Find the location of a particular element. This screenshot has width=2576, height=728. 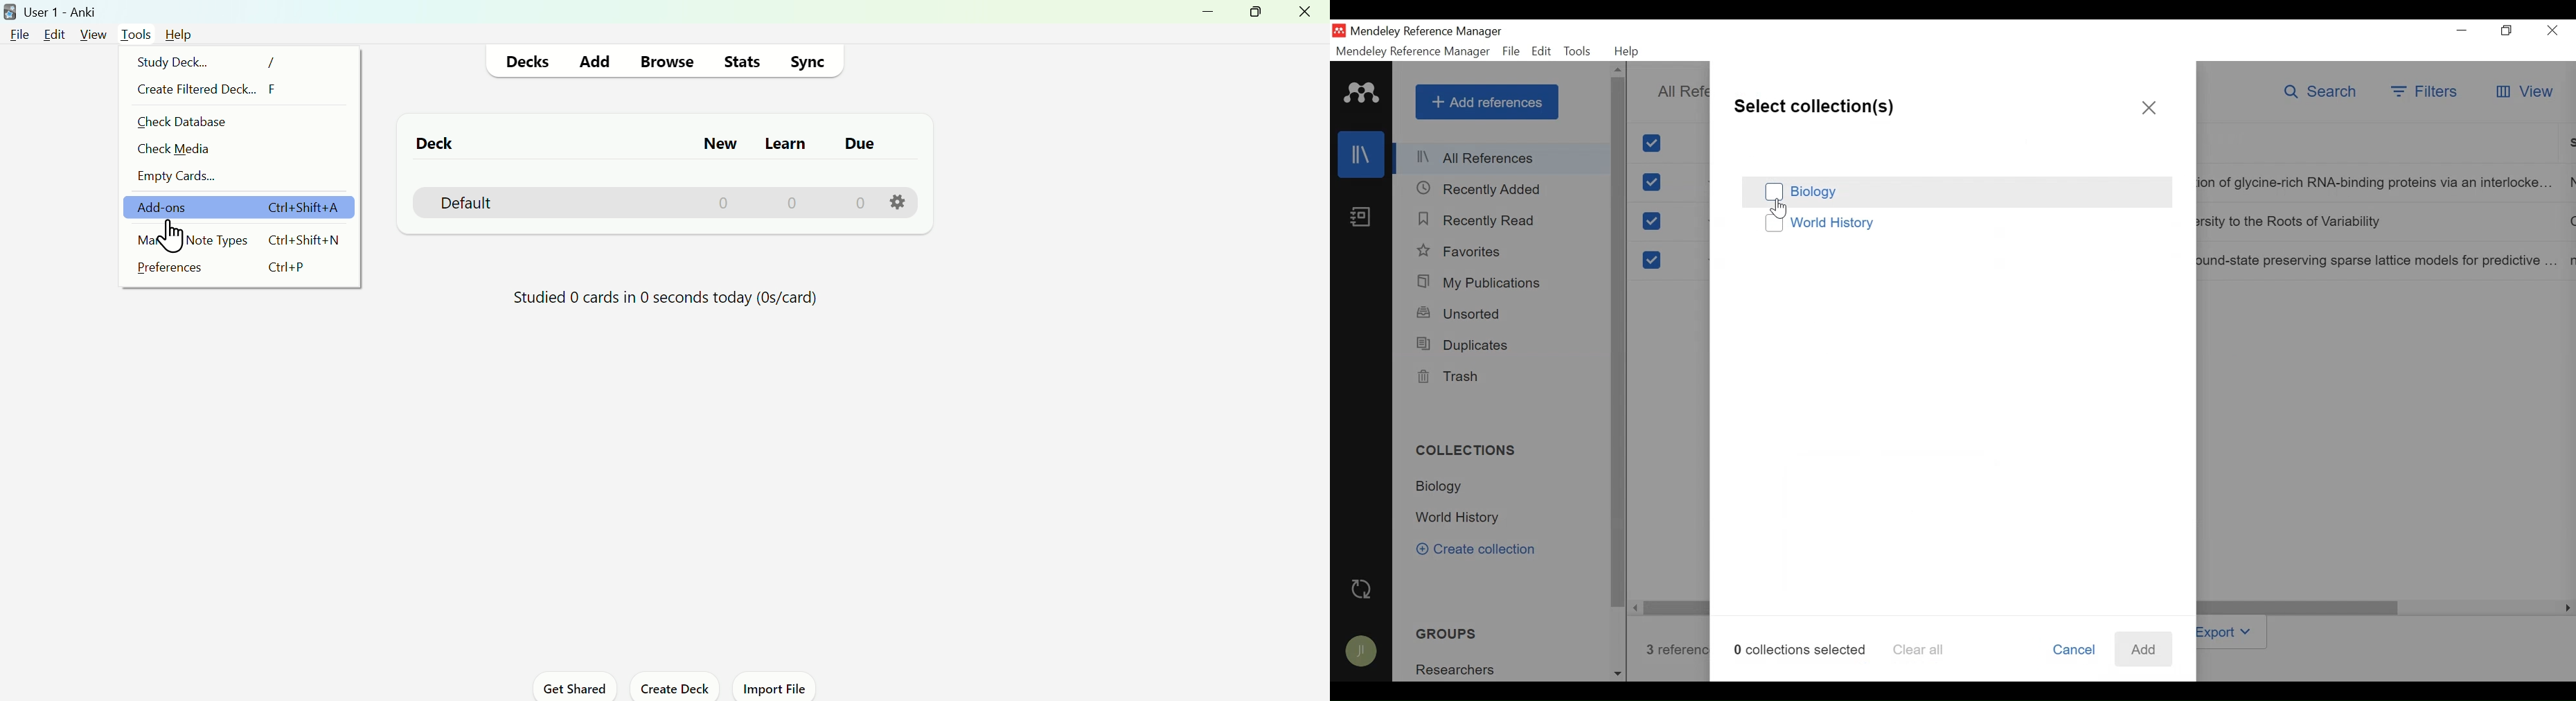

Filters is located at coordinates (2425, 93).